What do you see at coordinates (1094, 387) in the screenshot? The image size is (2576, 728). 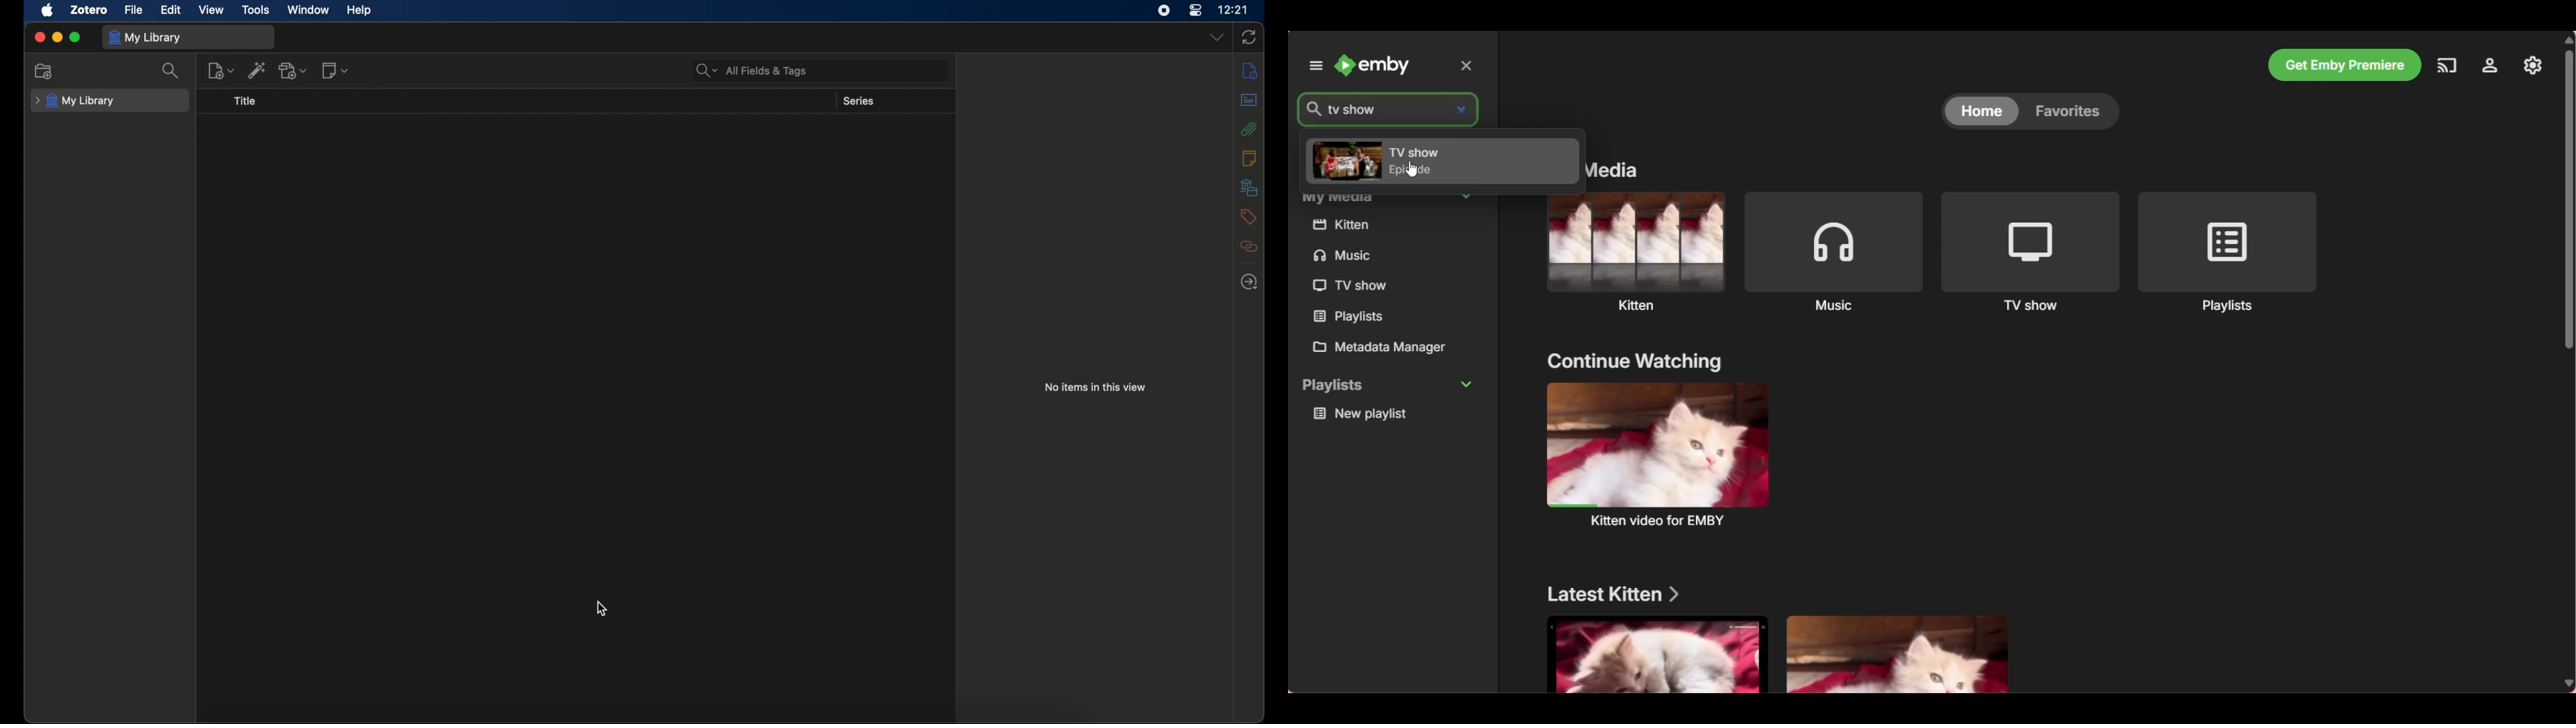 I see `no items in this view` at bounding box center [1094, 387].